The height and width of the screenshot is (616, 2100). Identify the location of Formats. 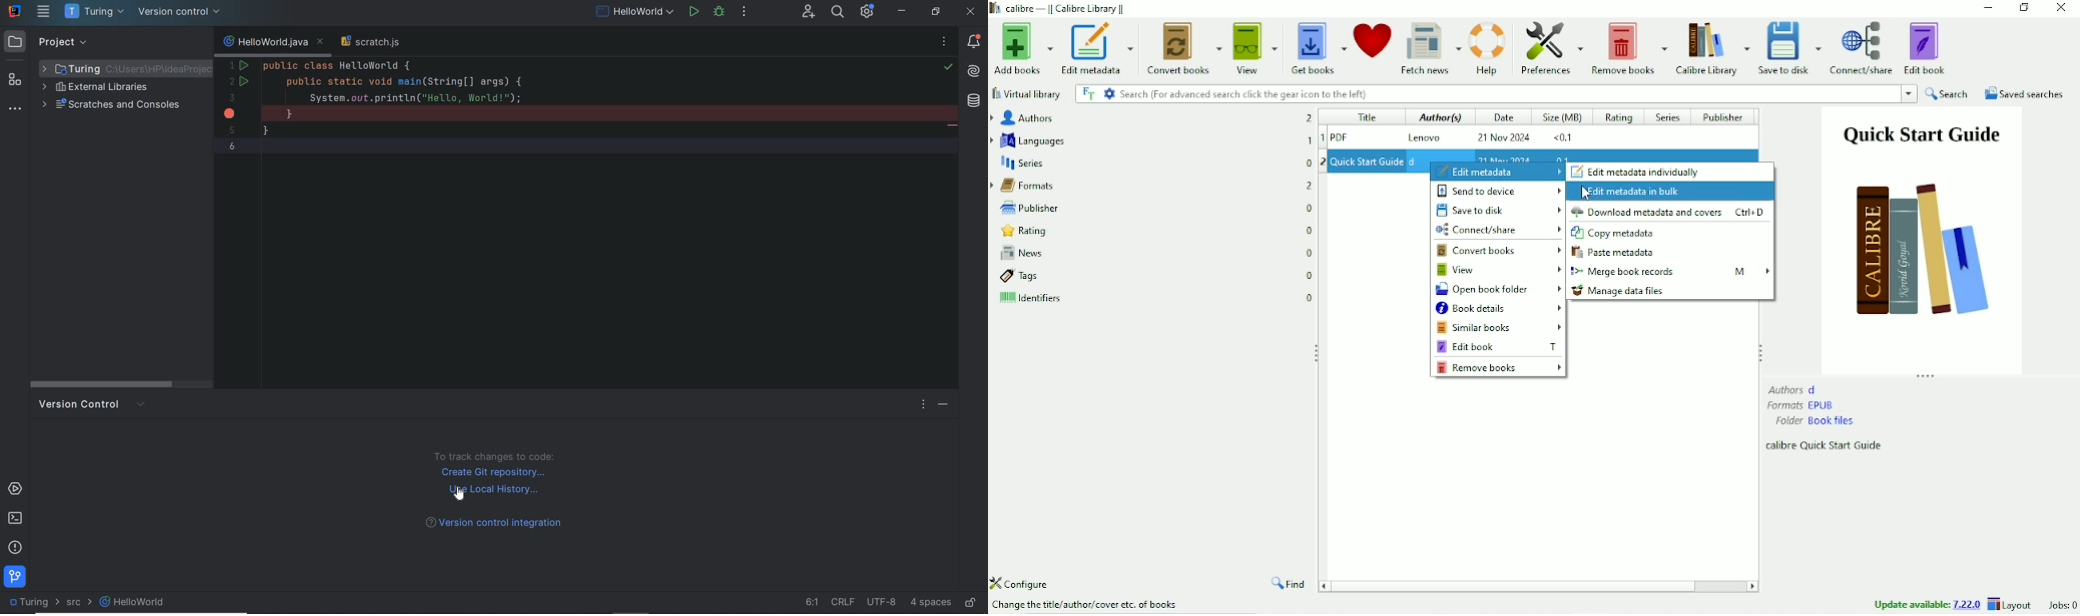
(1802, 405).